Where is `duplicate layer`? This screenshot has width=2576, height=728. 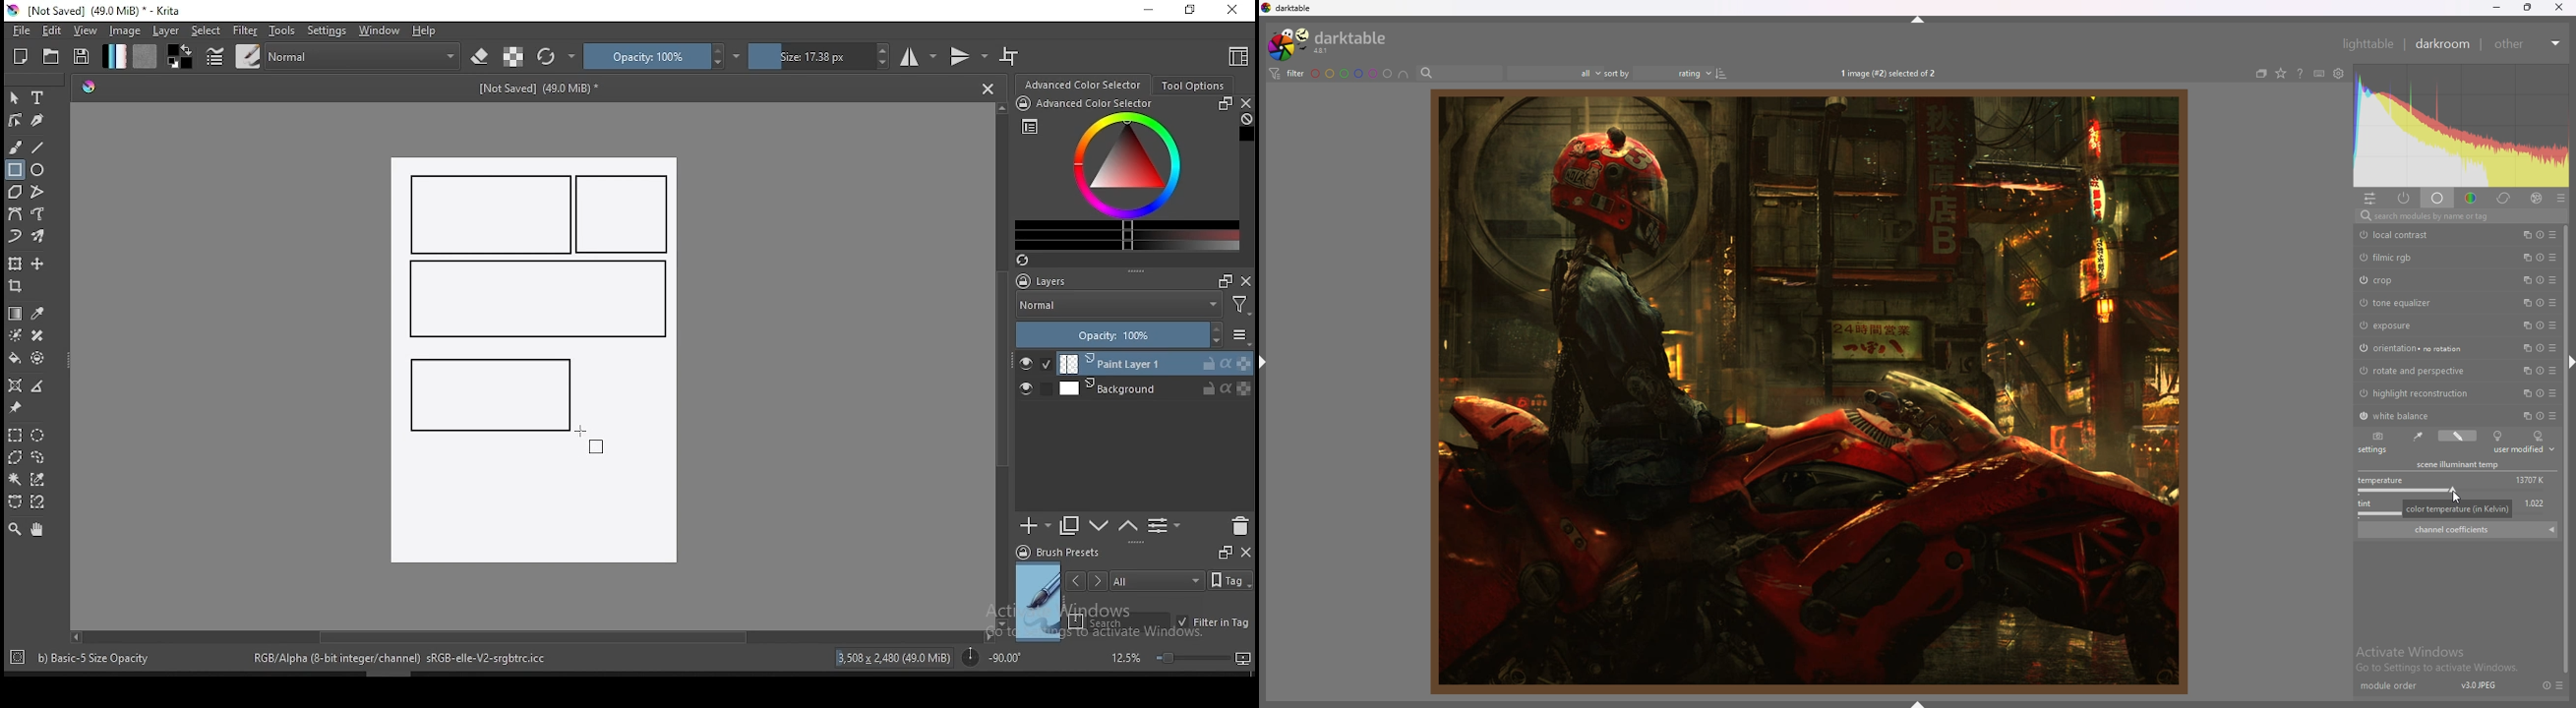 duplicate layer is located at coordinates (1070, 525).